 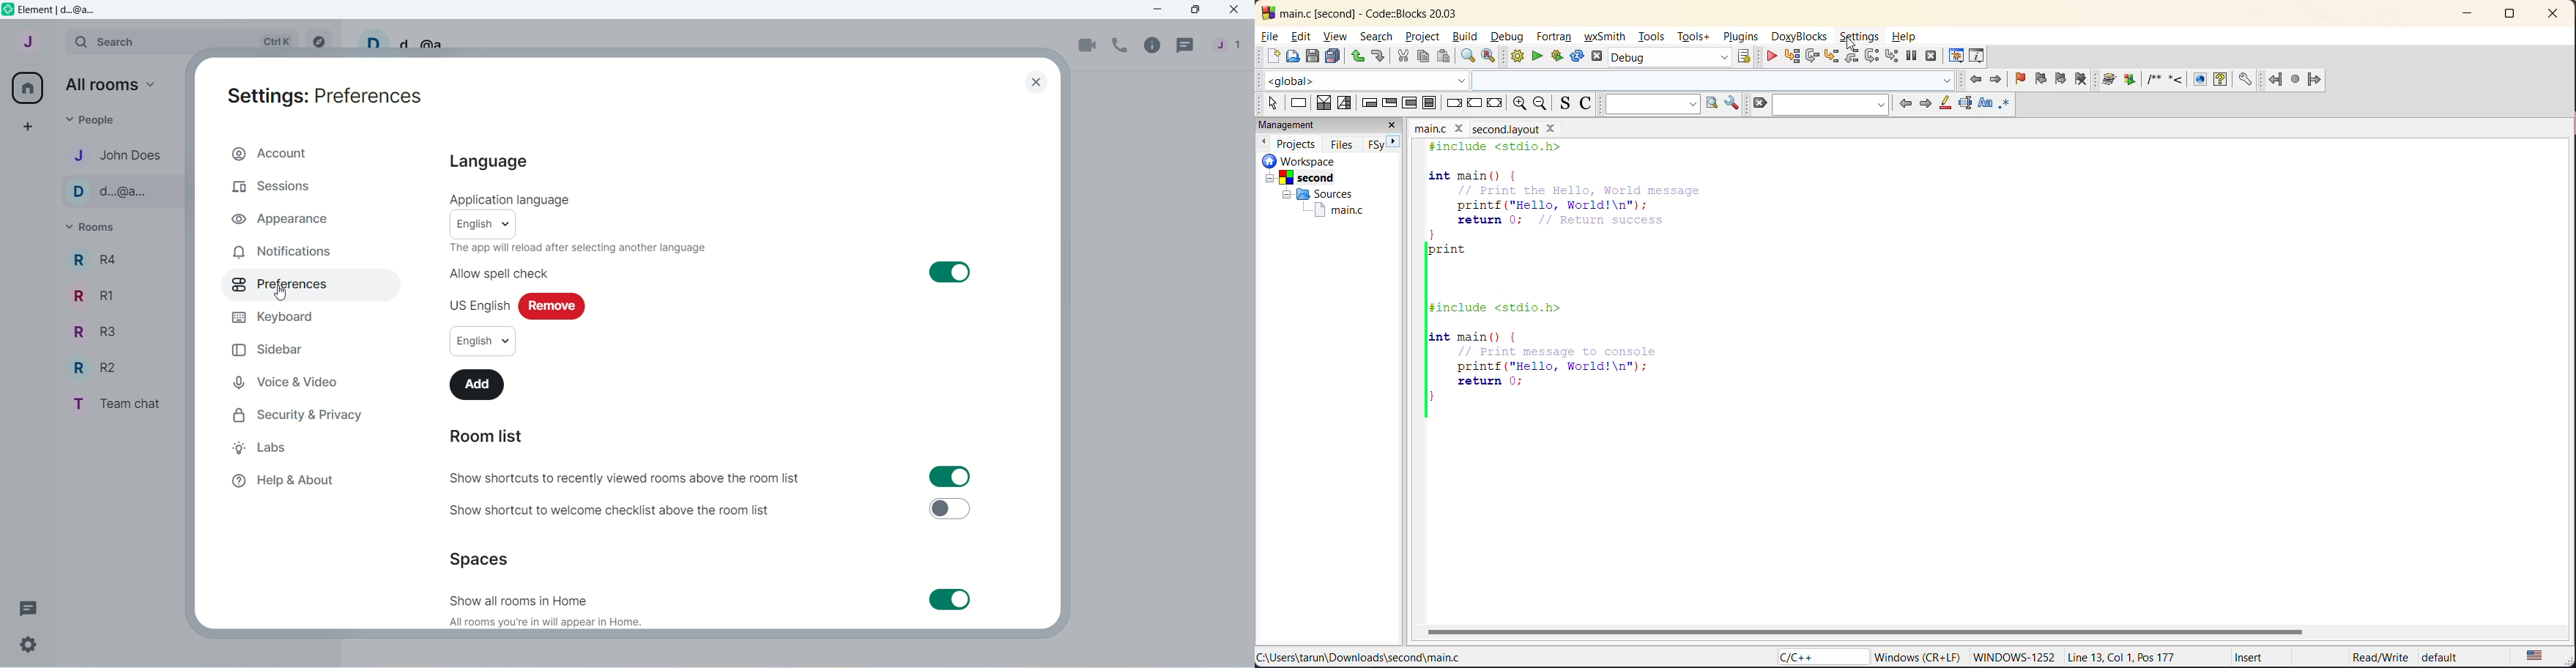 I want to click on Expand, so click(x=56, y=40).